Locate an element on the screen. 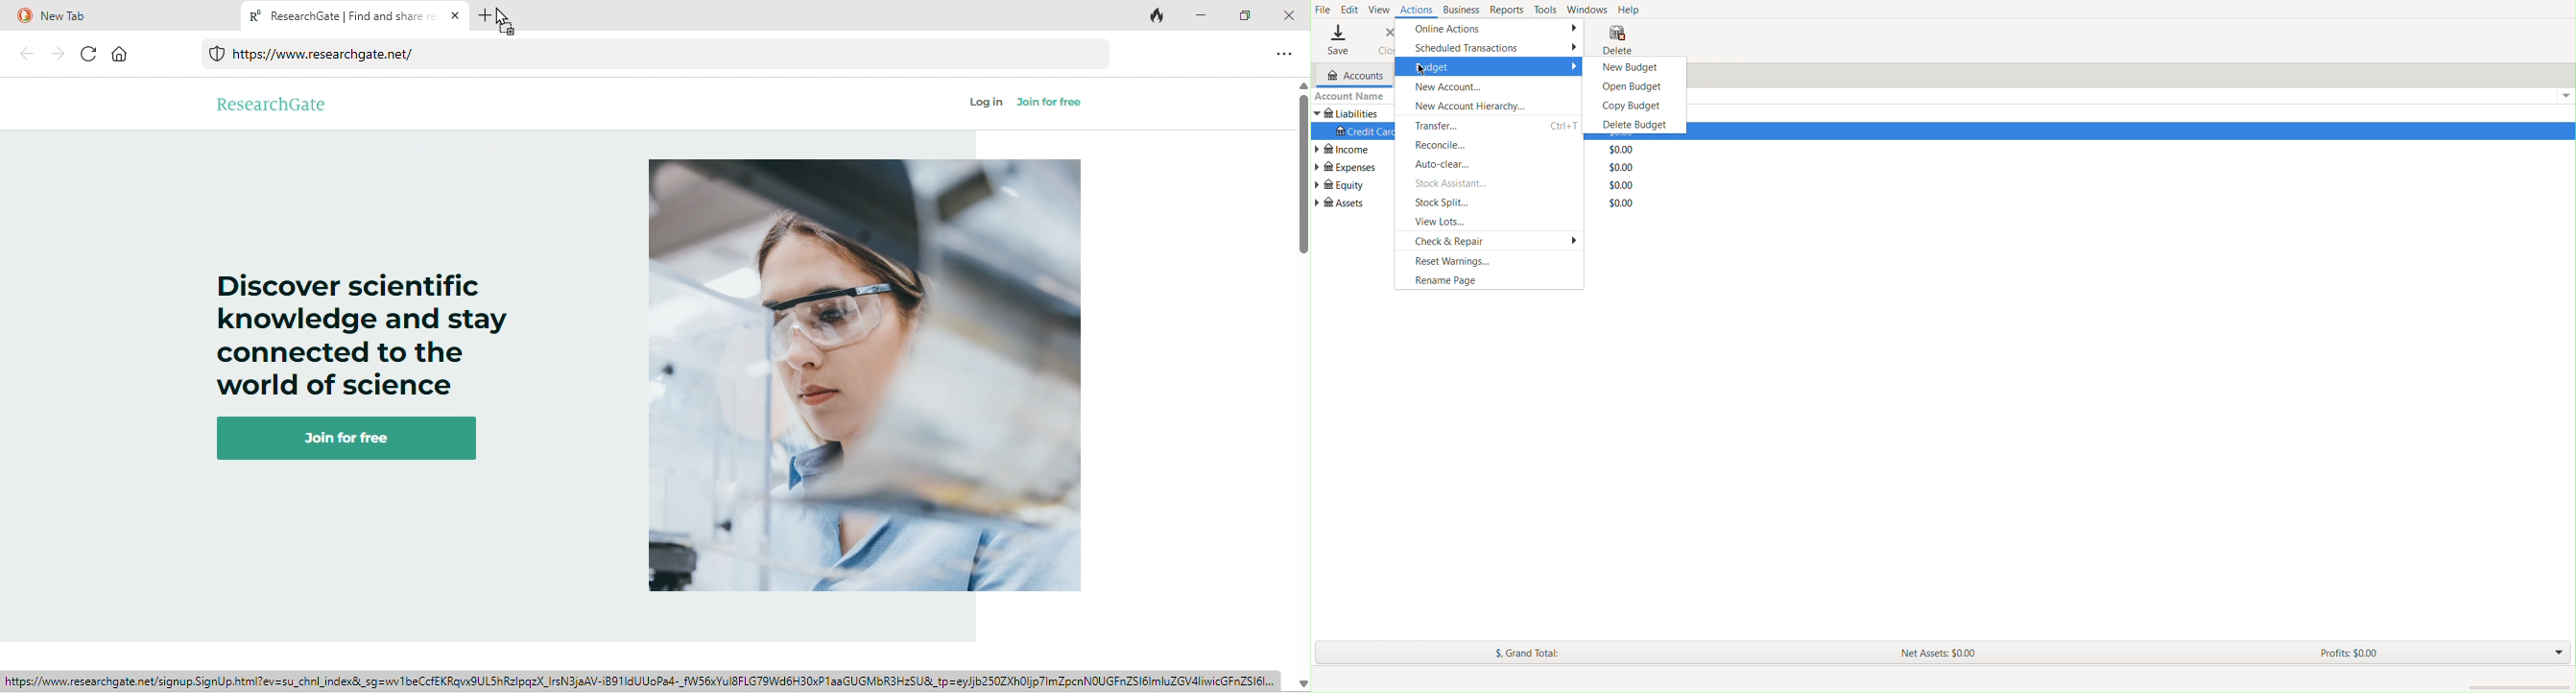  Stock Assistant is located at coordinates (1452, 183).